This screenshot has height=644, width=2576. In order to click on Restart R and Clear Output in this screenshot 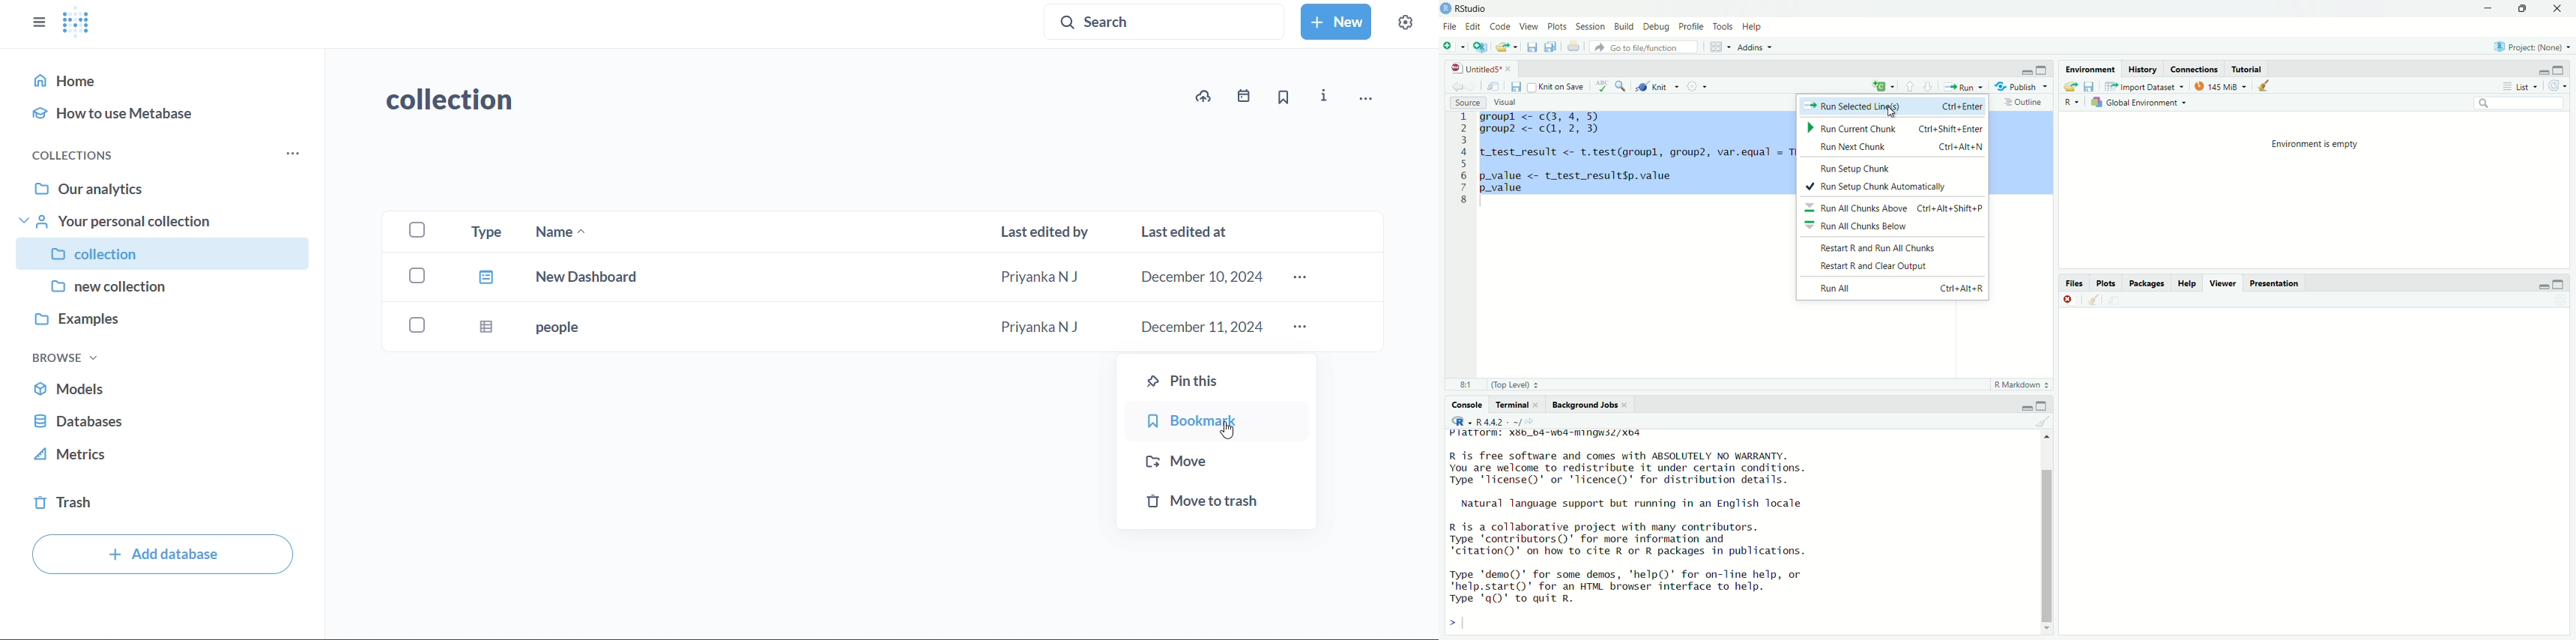, I will do `click(1875, 267)`.